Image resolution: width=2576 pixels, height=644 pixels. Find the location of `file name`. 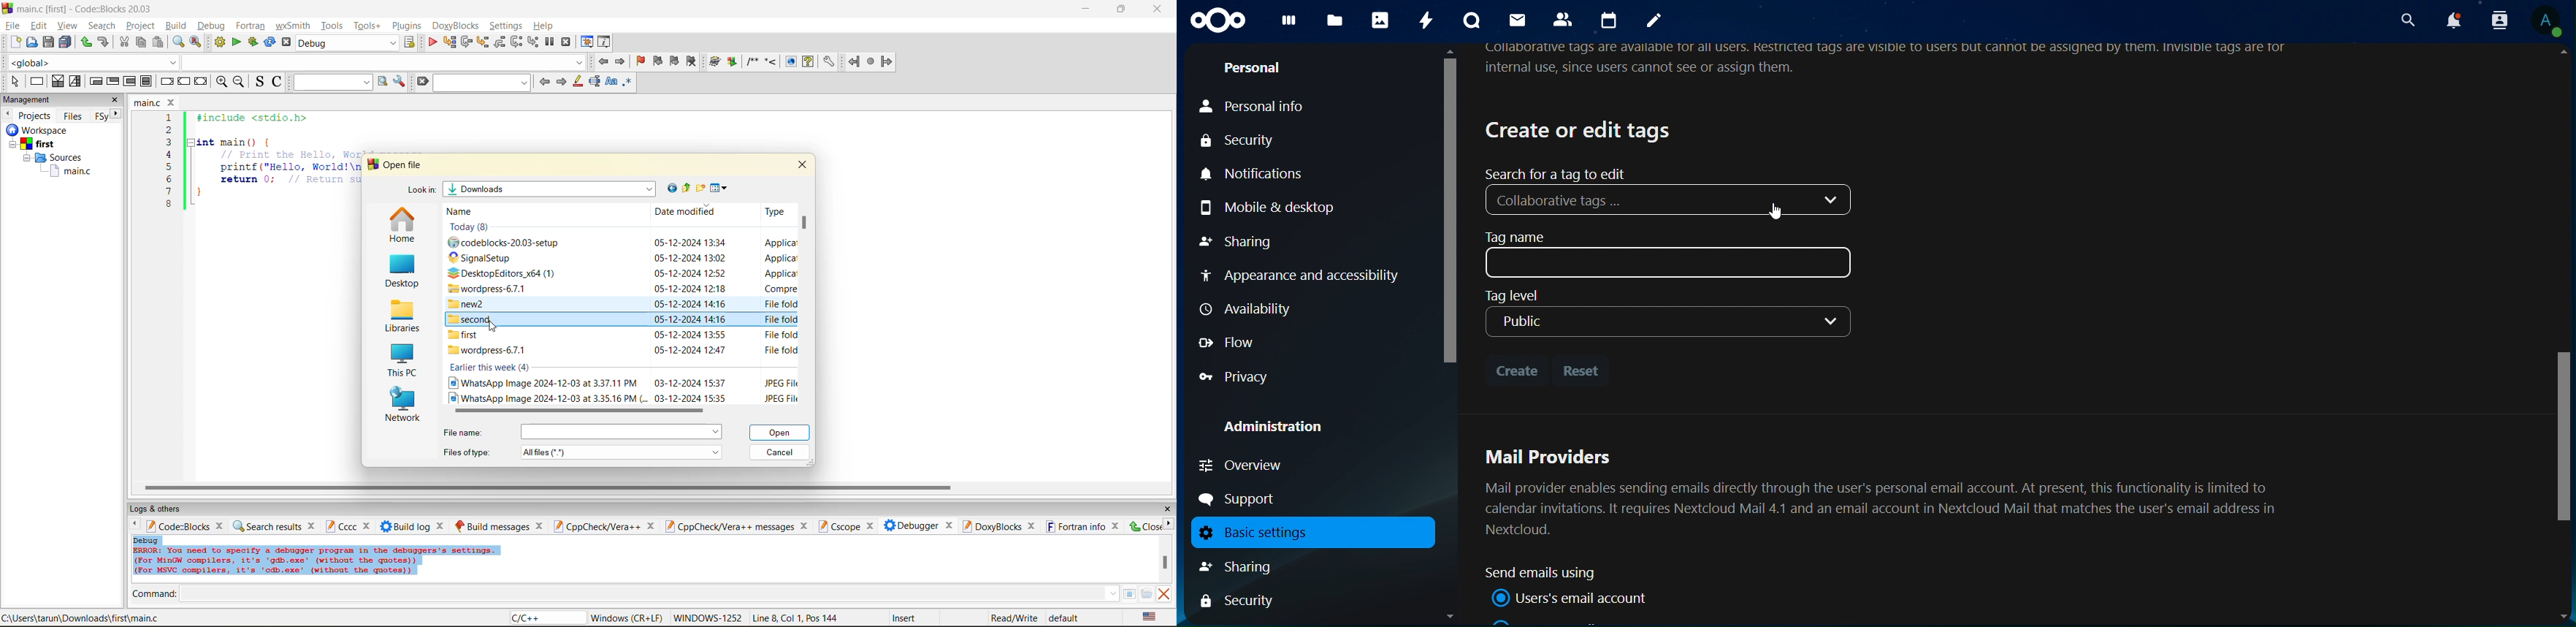

file name is located at coordinates (148, 102).